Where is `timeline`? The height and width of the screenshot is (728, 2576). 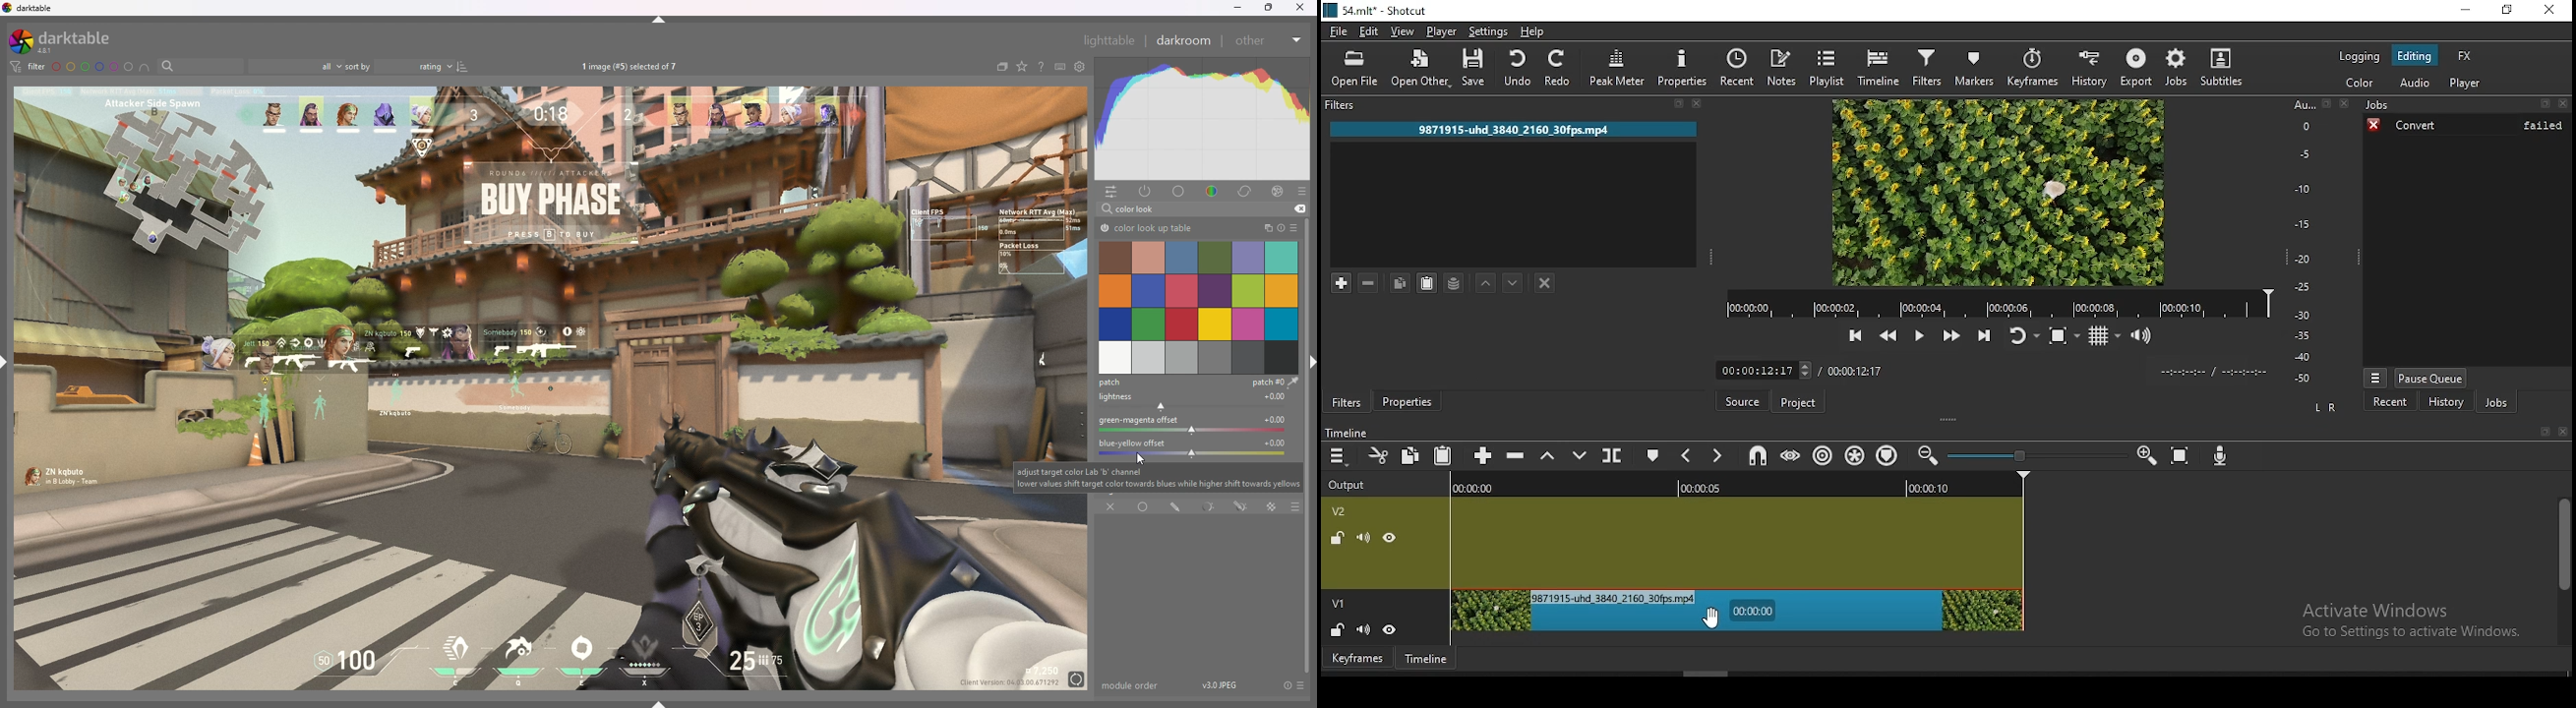
timeline is located at coordinates (1348, 434).